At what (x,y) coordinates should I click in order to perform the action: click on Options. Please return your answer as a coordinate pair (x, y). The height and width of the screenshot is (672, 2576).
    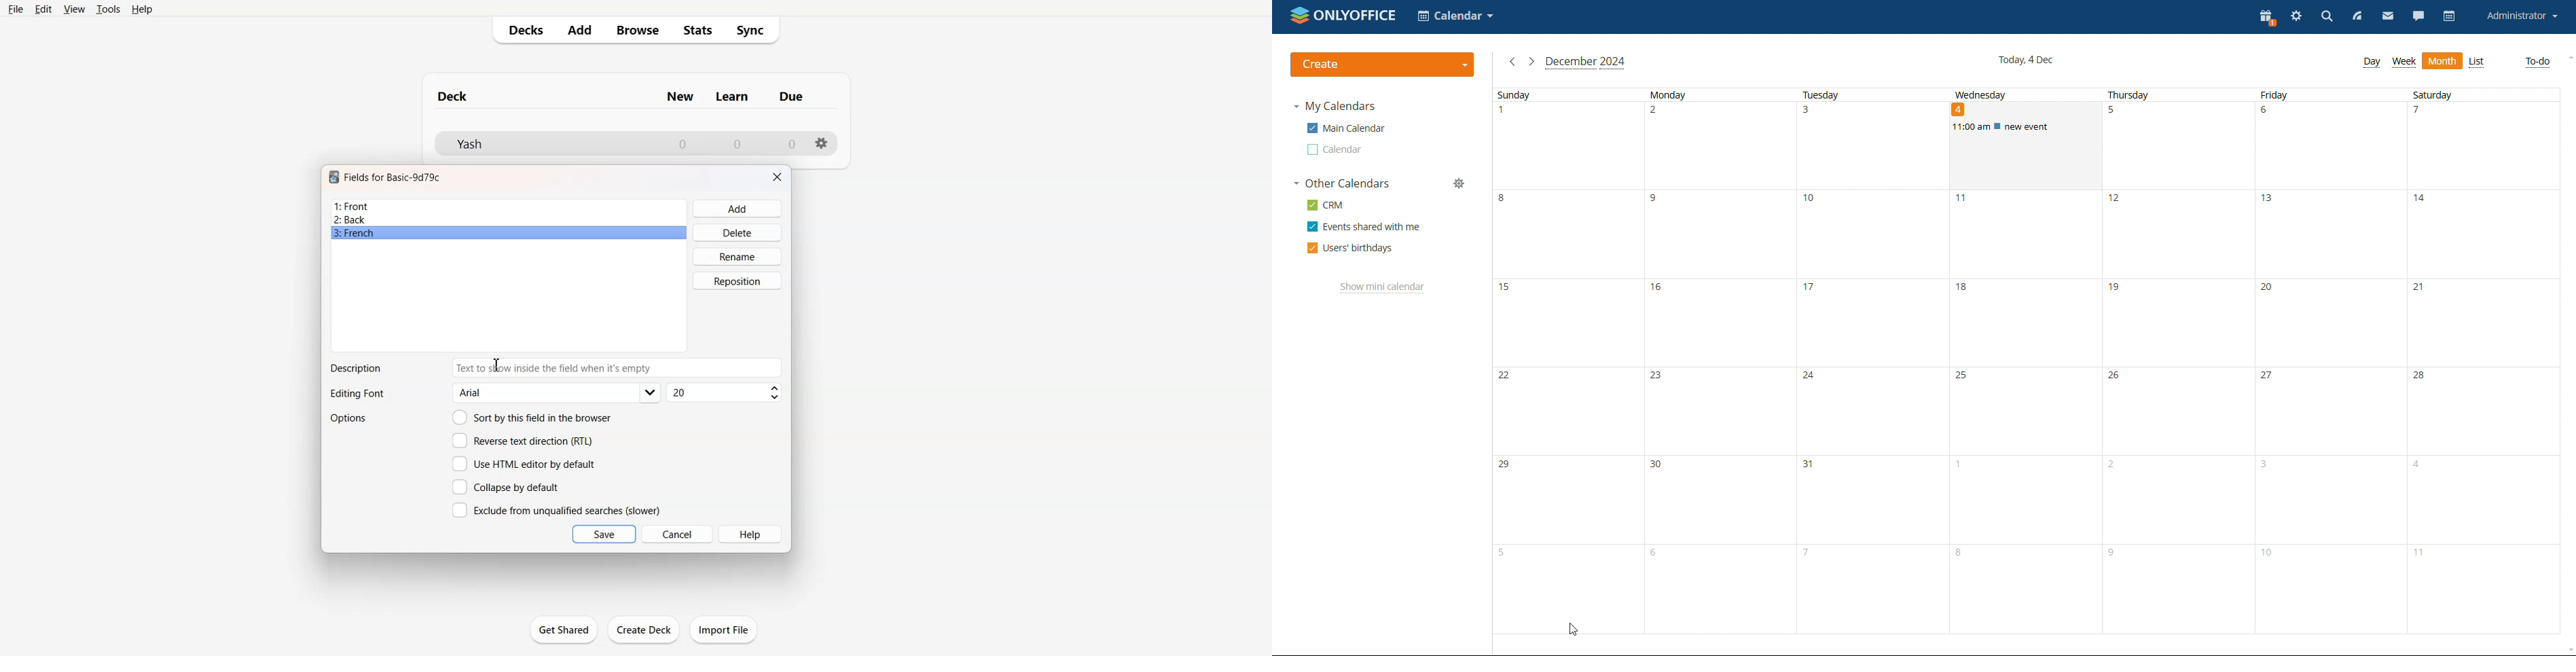
    Looking at the image, I should click on (350, 418).